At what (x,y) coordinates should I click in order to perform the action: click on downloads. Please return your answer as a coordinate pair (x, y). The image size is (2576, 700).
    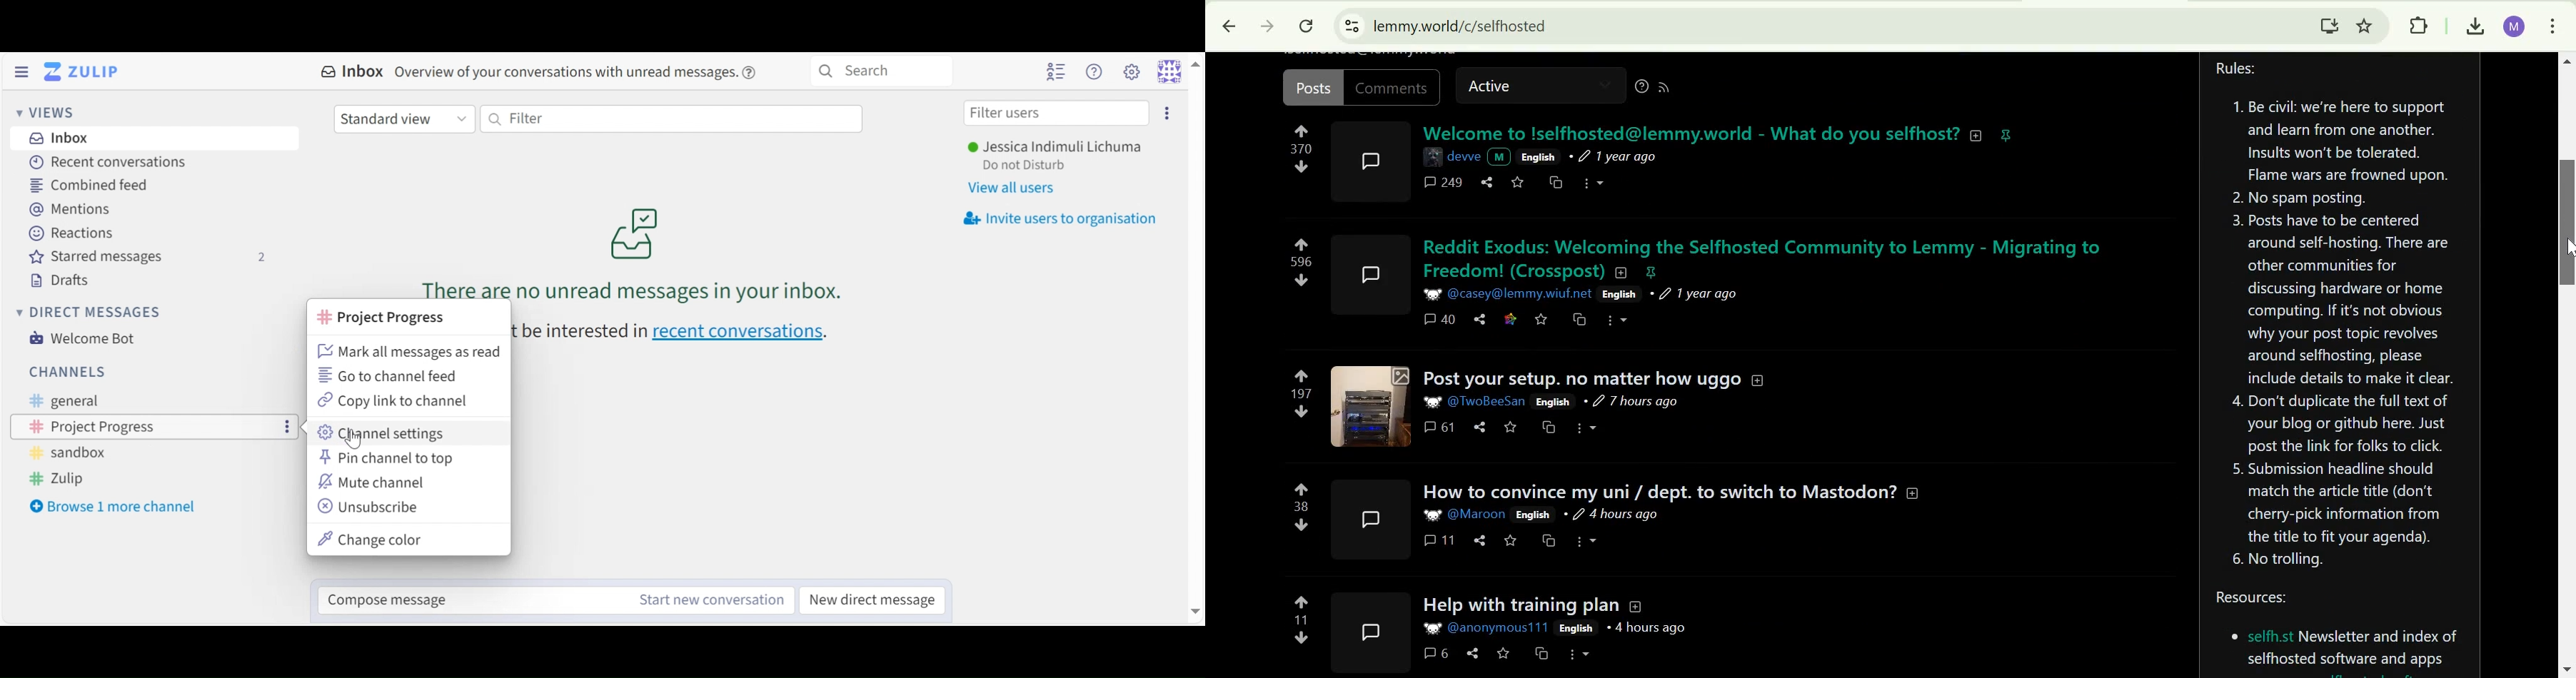
    Looking at the image, I should click on (2473, 27).